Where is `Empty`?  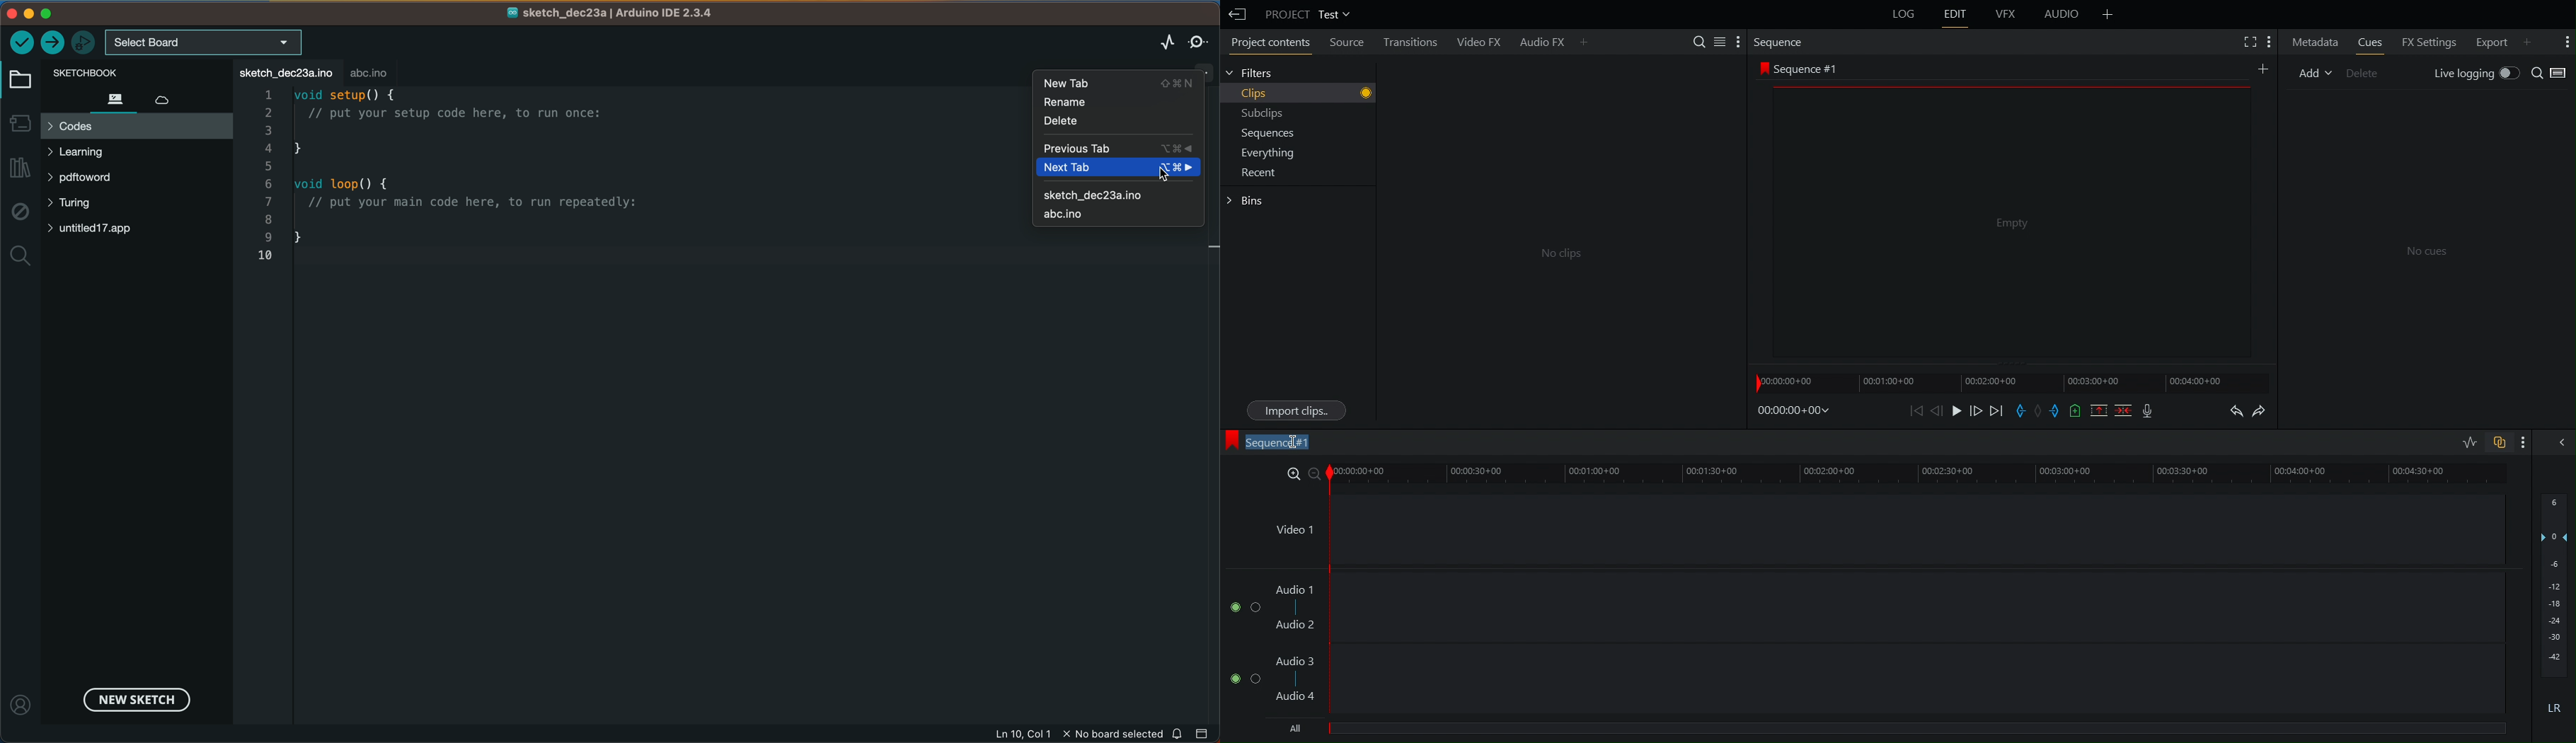 Empty is located at coordinates (2010, 223).